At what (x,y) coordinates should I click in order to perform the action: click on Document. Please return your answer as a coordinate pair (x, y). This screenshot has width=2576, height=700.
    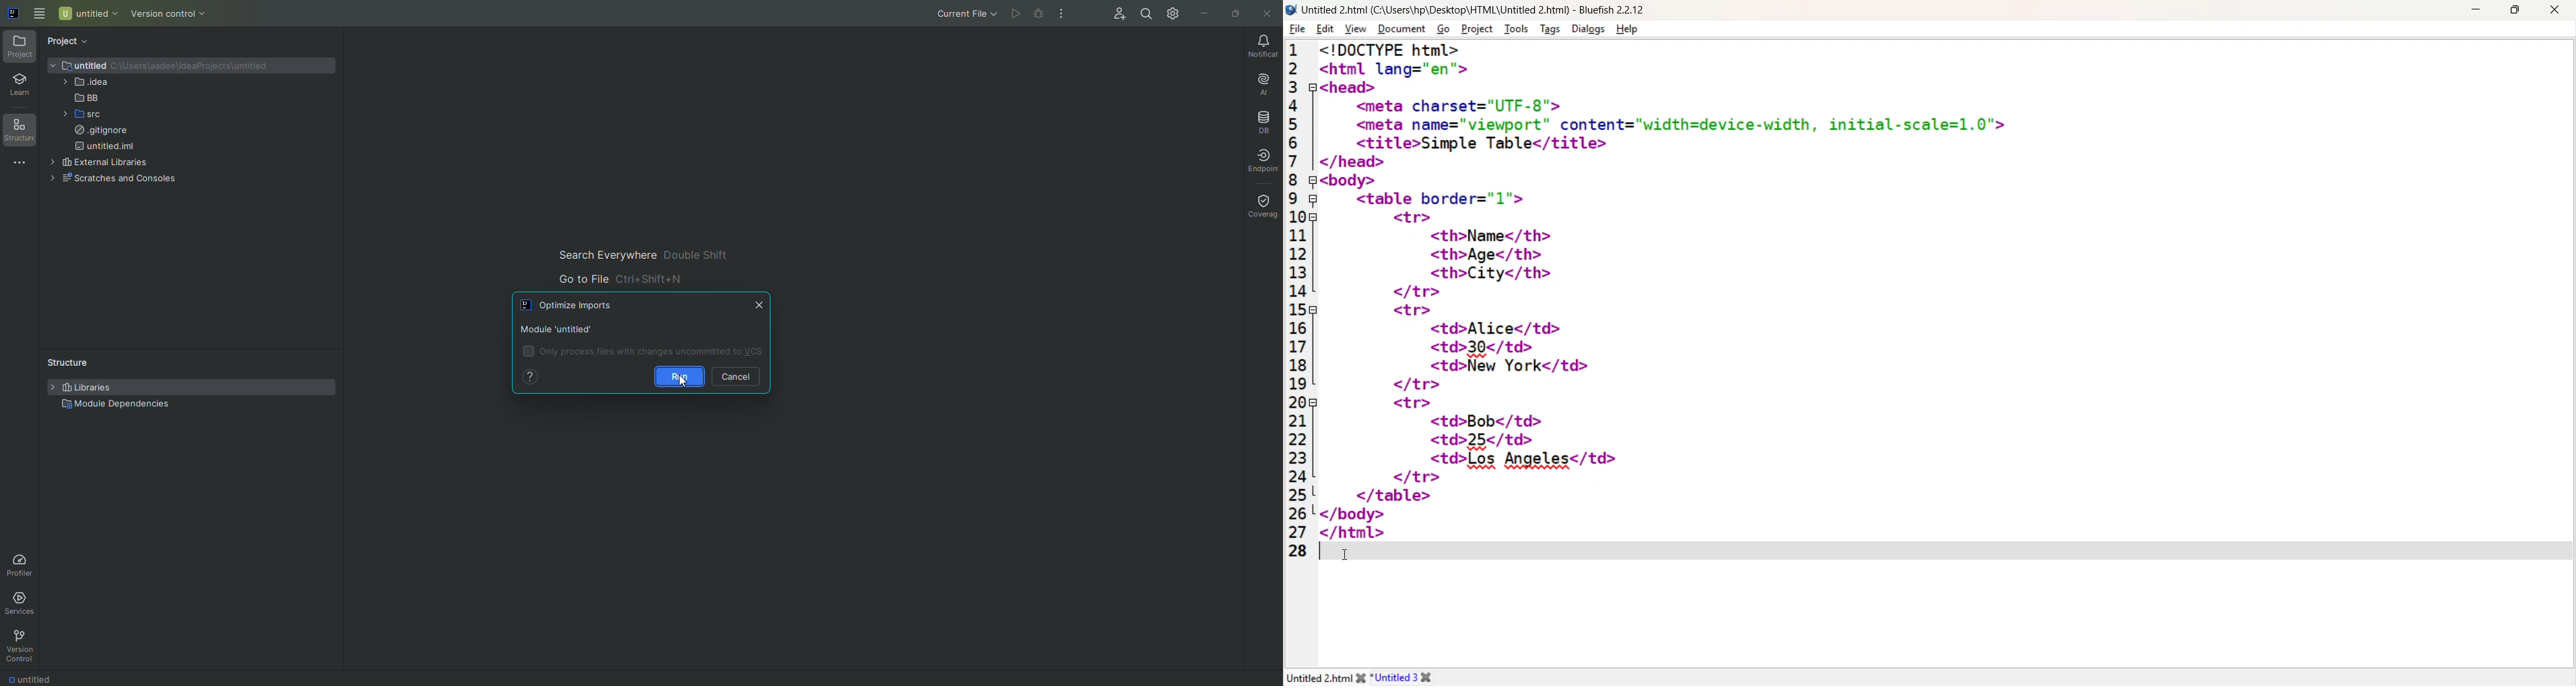
    Looking at the image, I should click on (1401, 30).